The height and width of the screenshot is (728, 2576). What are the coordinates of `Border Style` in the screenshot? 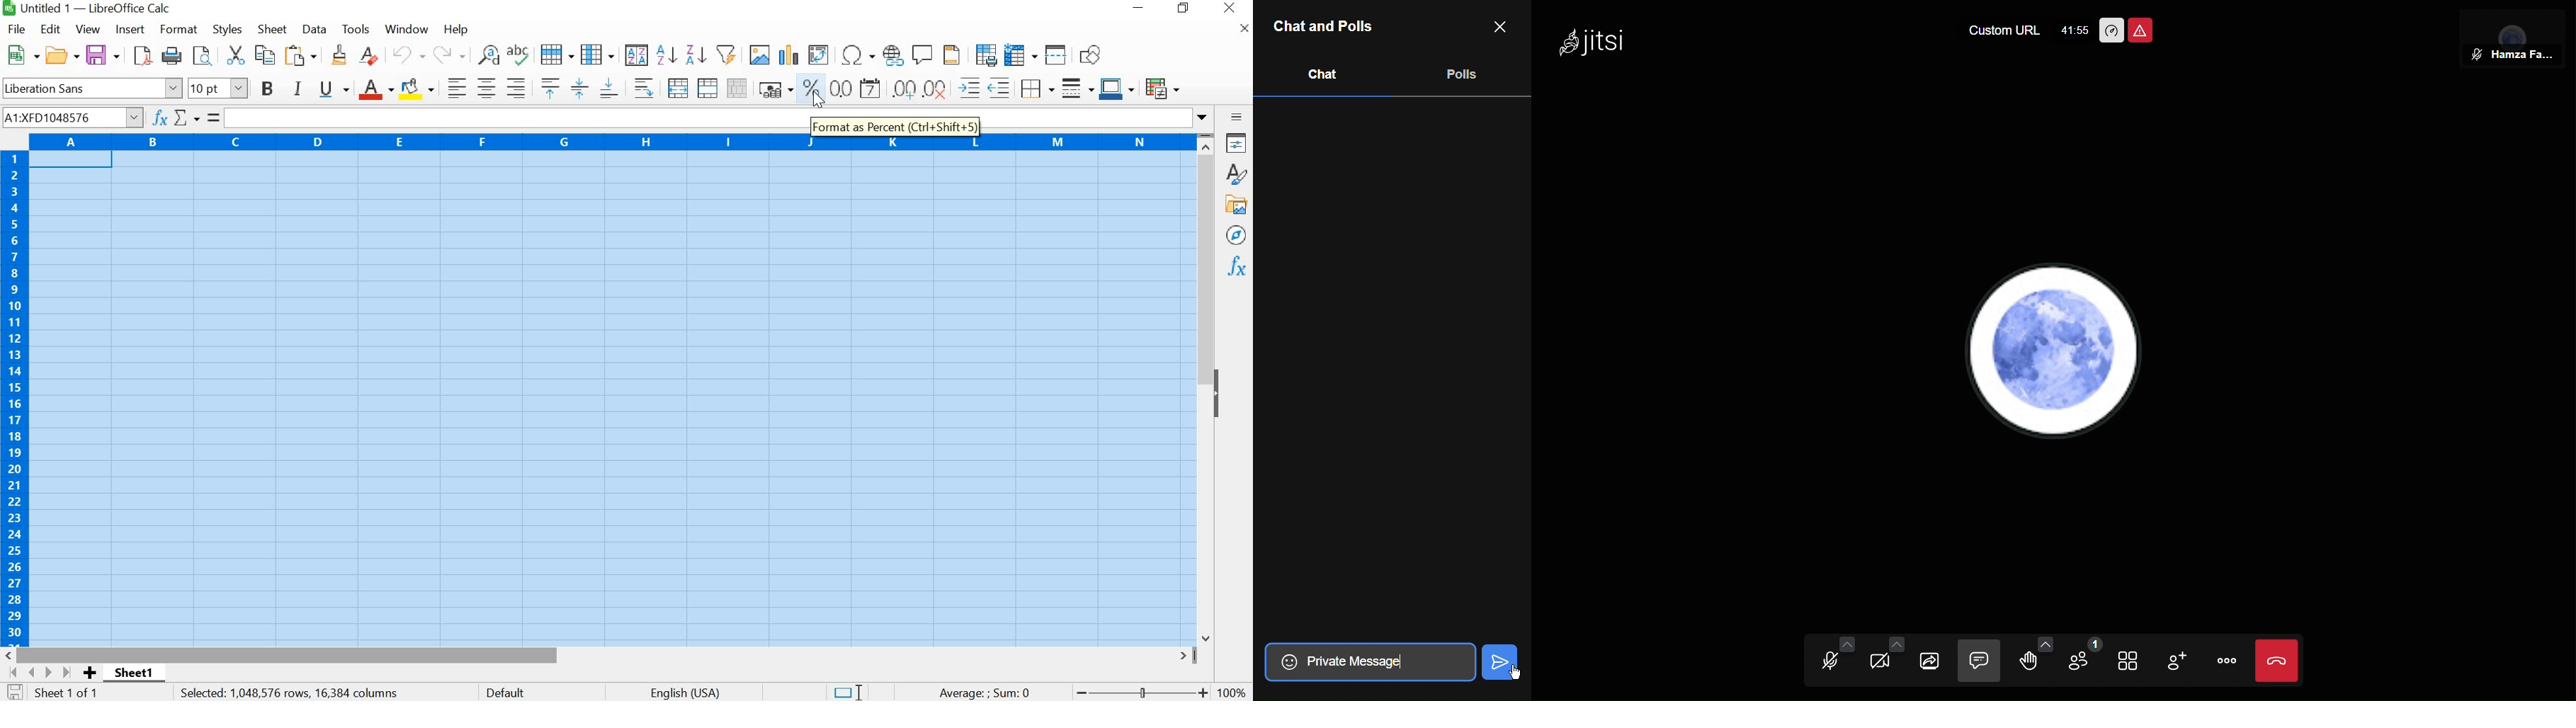 It's located at (1078, 89).